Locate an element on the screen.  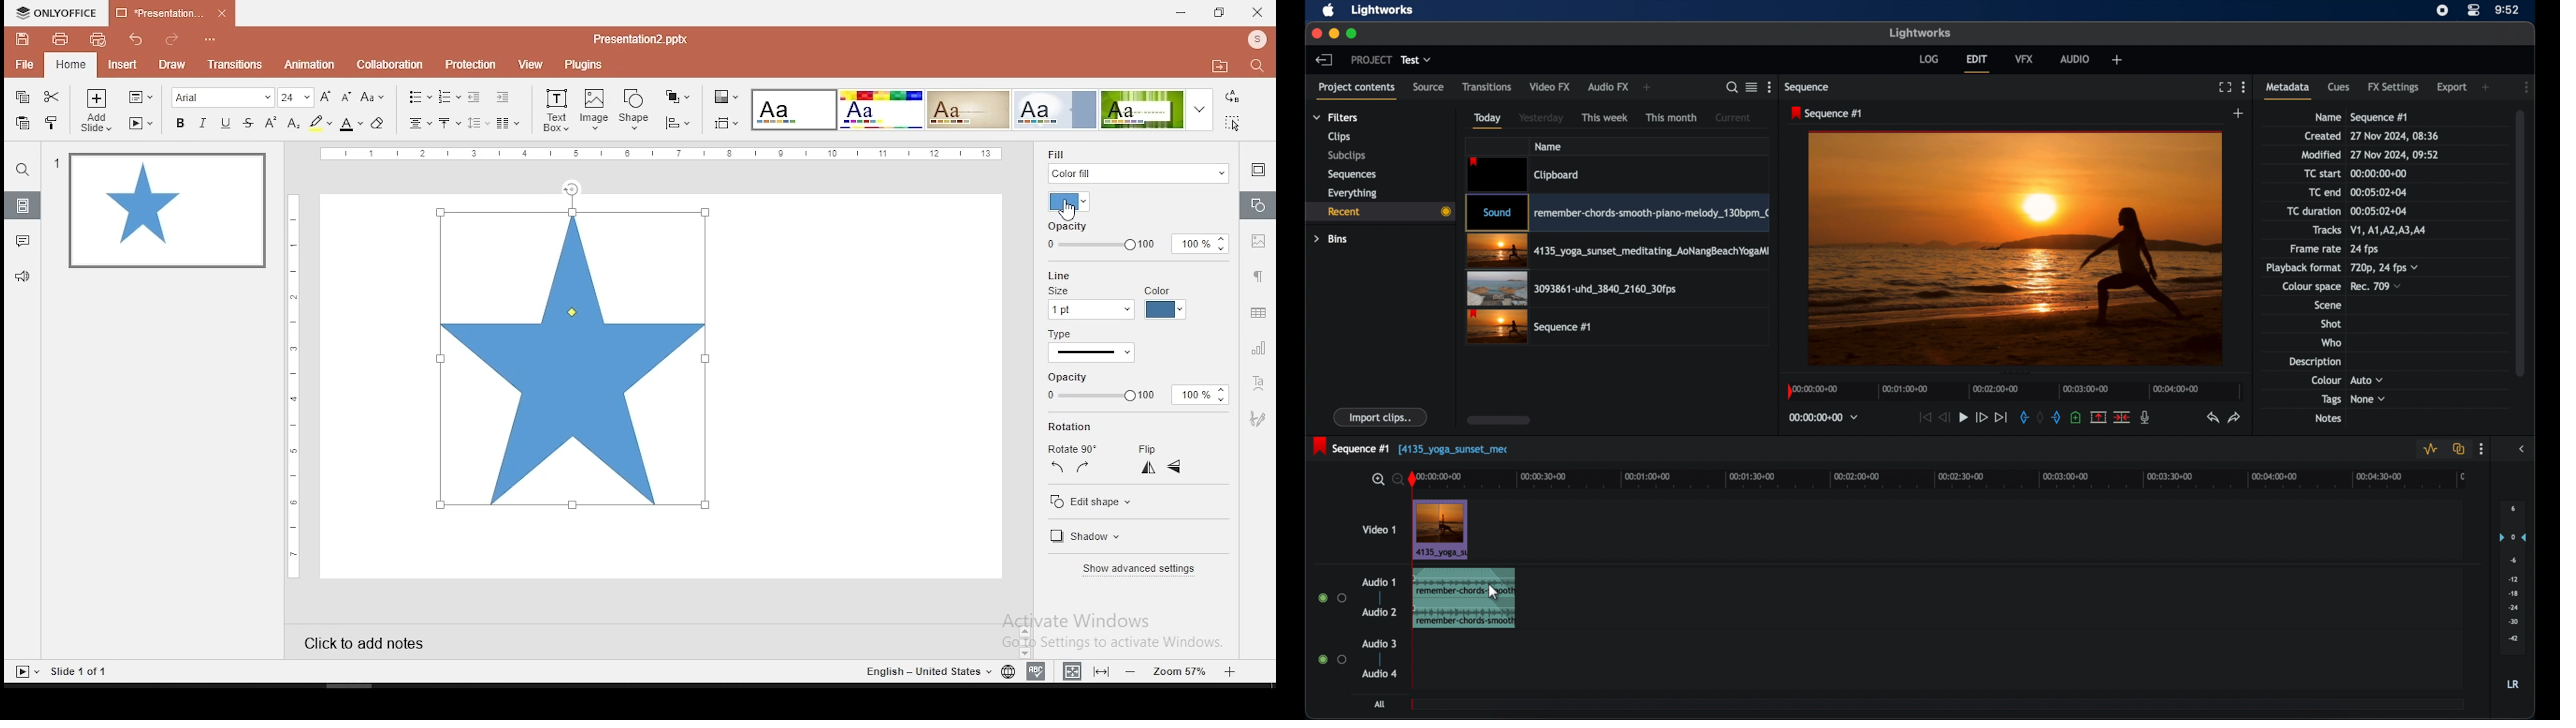
redo is located at coordinates (171, 41).